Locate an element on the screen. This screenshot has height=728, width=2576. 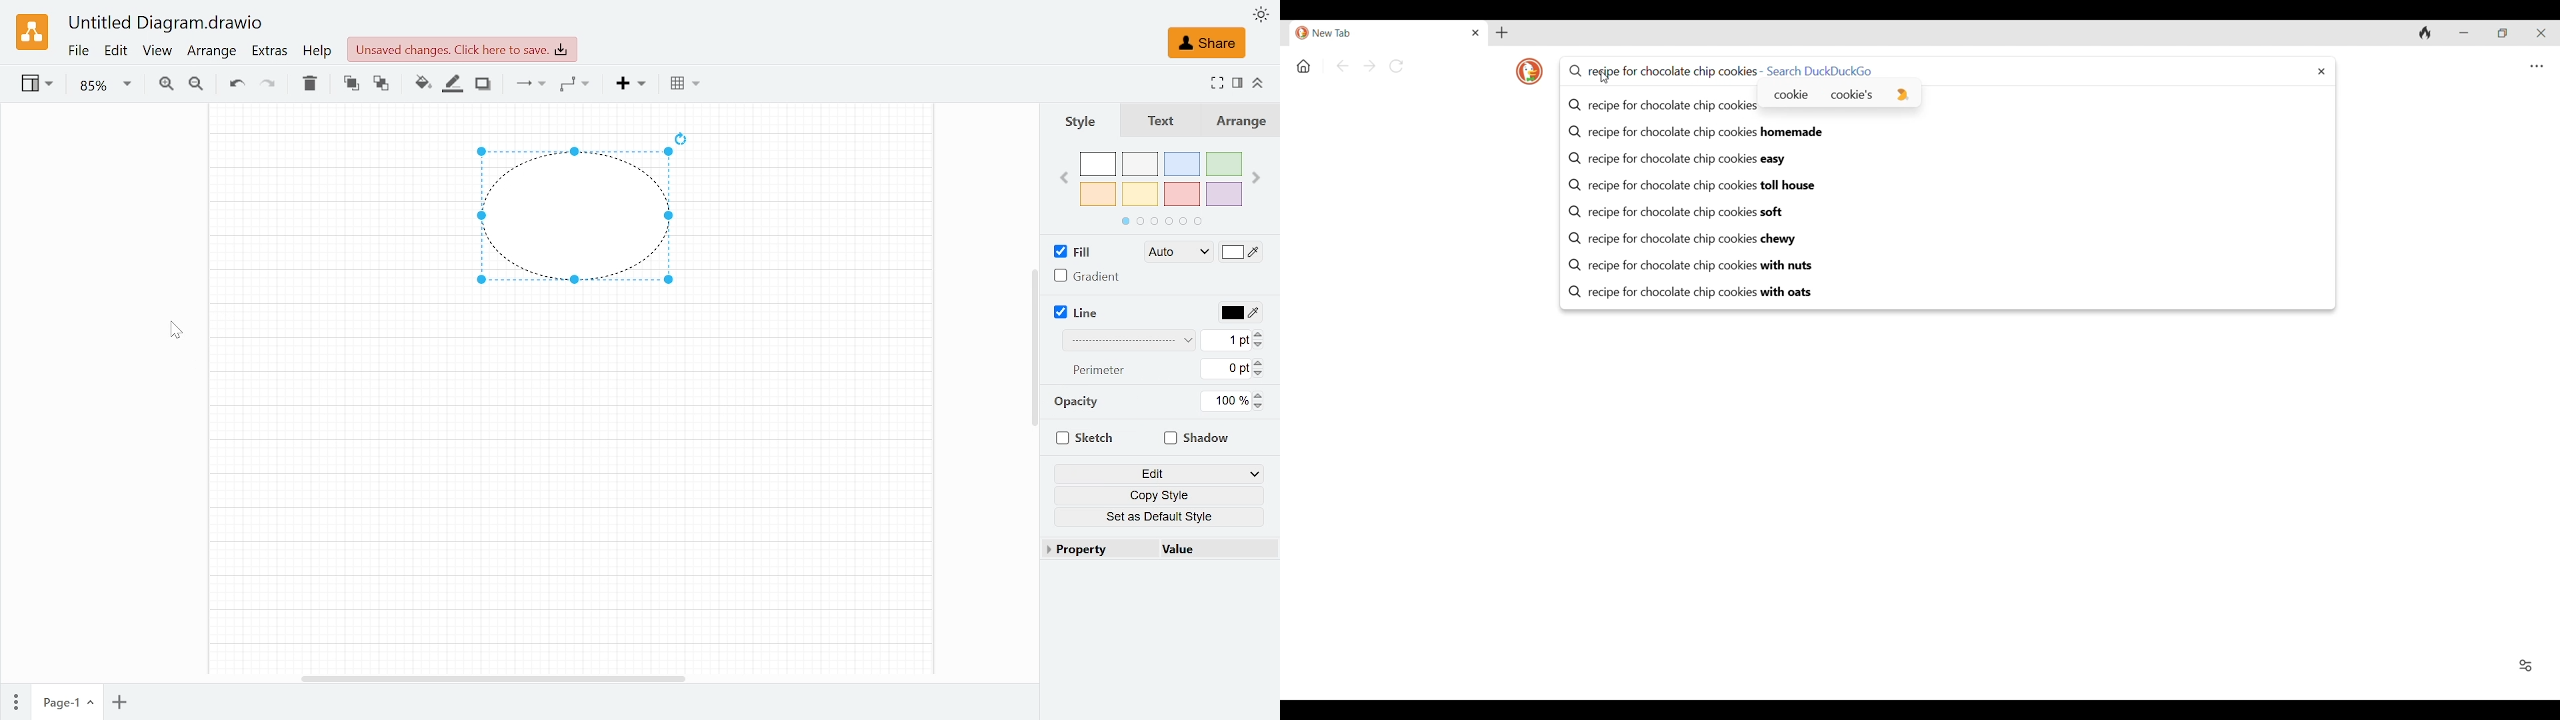
Fill is located at coordinates (1070, 251).